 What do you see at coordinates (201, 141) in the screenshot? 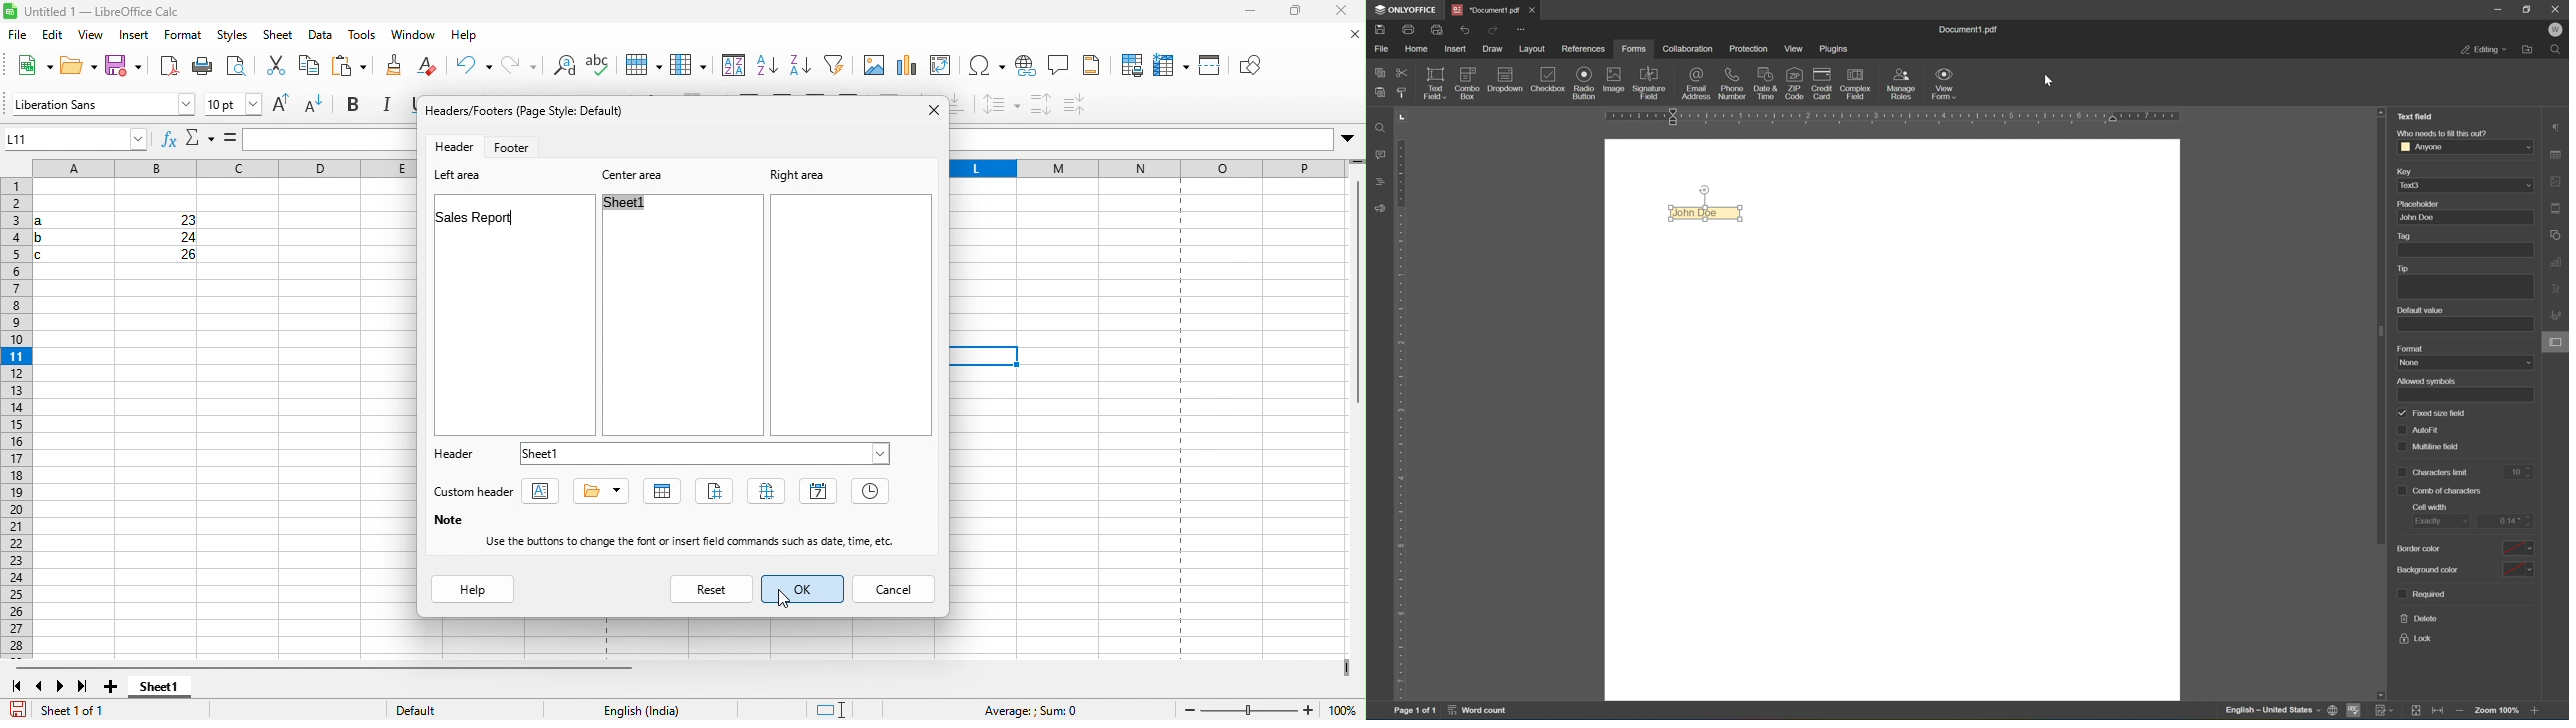
I see `select function` at bounding box center [201, 141].